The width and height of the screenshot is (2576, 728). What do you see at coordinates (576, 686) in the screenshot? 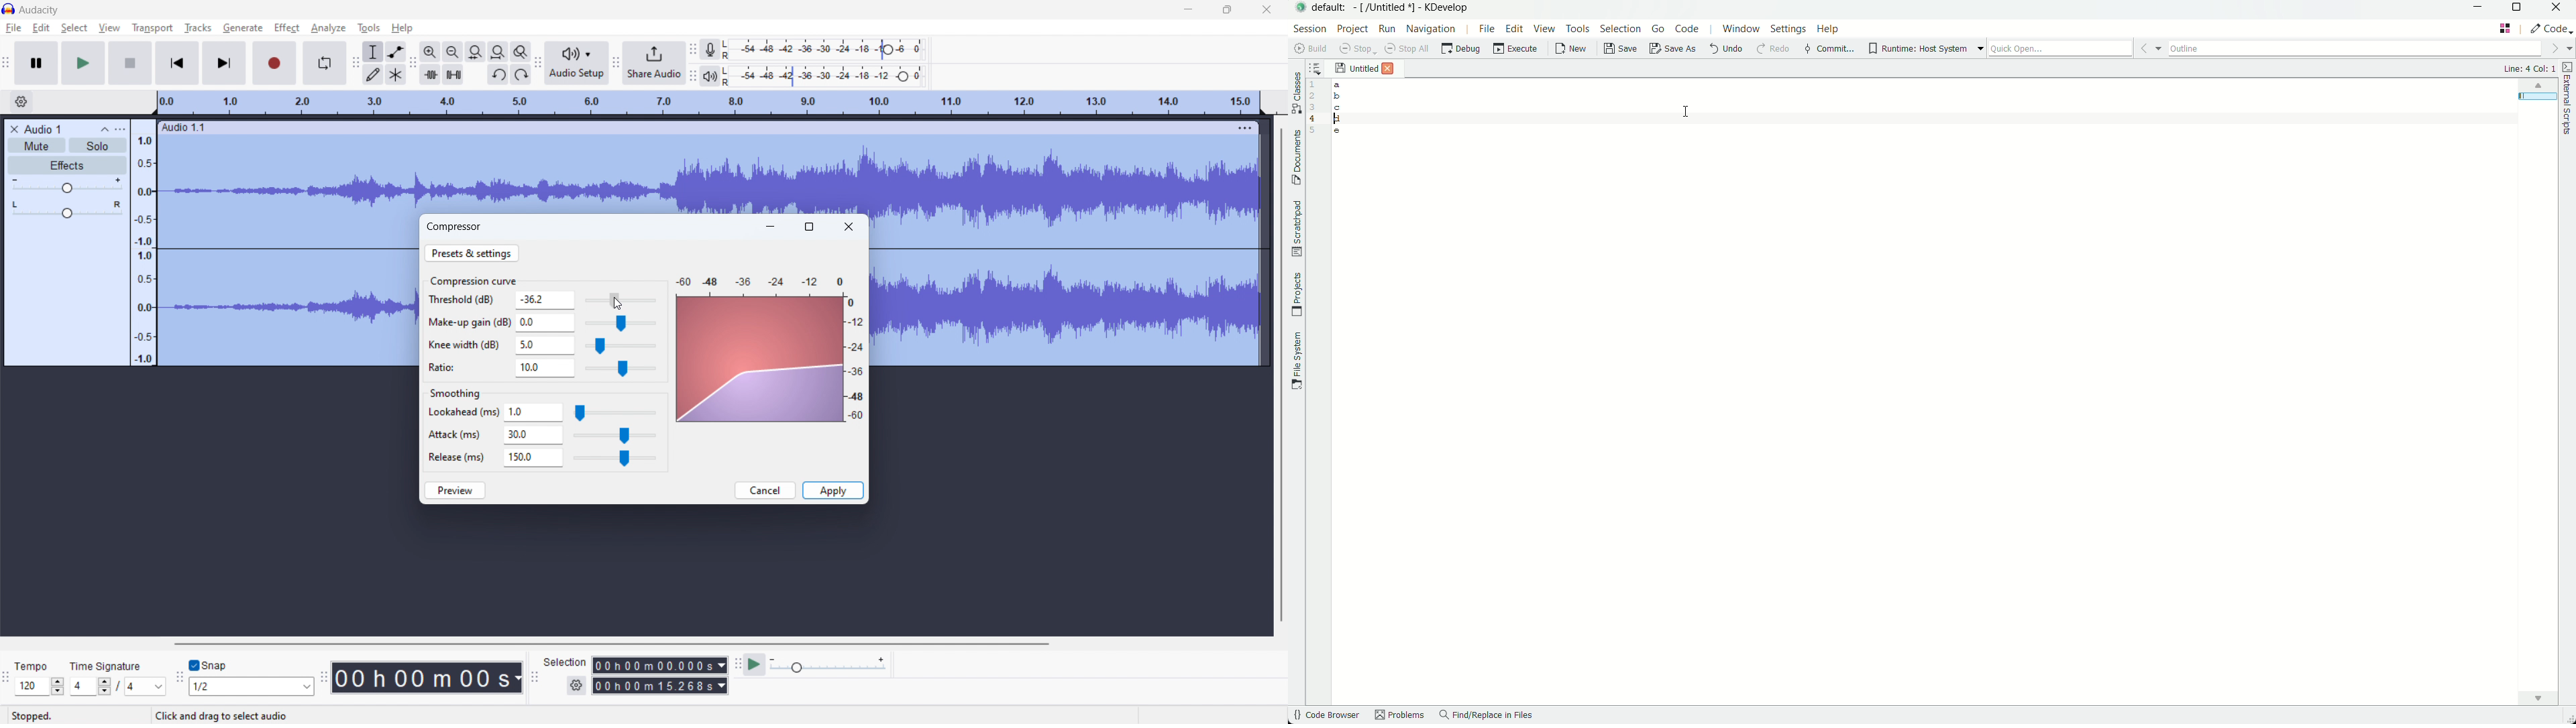
I see `settings` at bounding box center [576, 686].